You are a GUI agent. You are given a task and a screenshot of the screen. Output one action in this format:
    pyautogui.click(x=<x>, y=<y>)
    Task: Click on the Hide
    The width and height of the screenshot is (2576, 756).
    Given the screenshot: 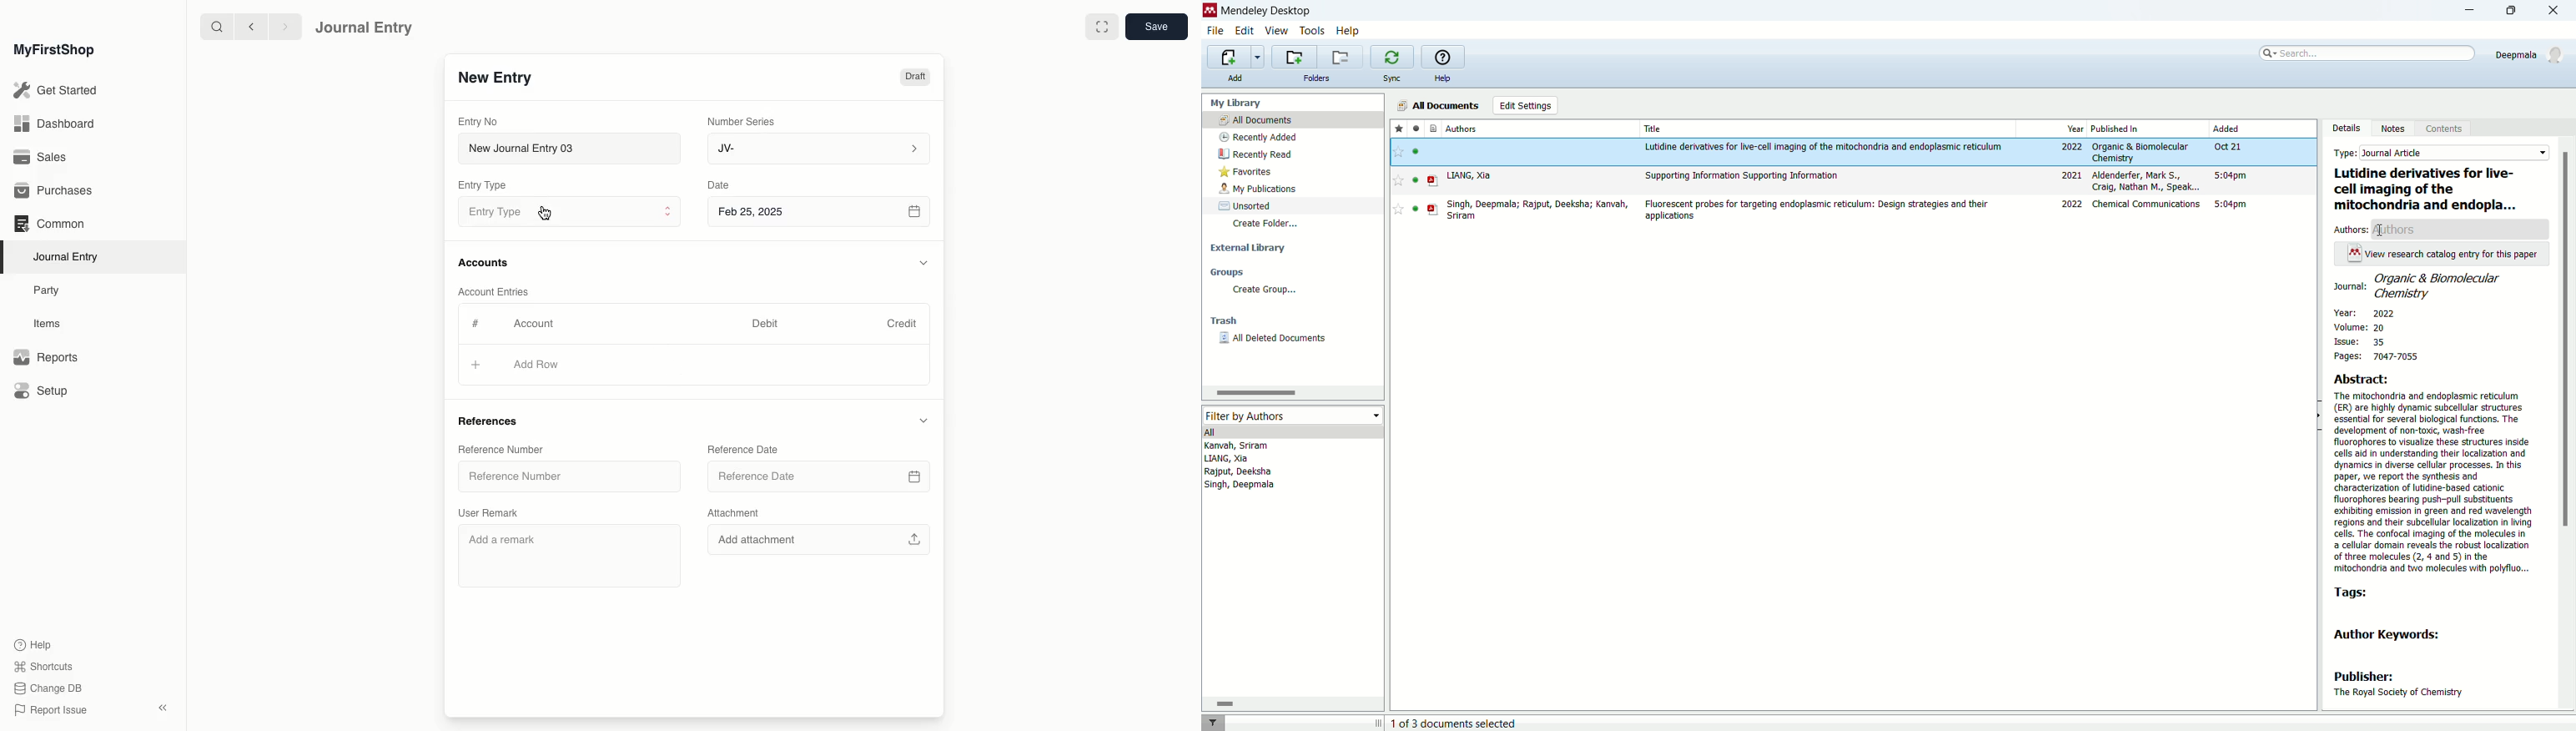 What is the action you would take?
    pyautogui.click(x=922, y=263)
    